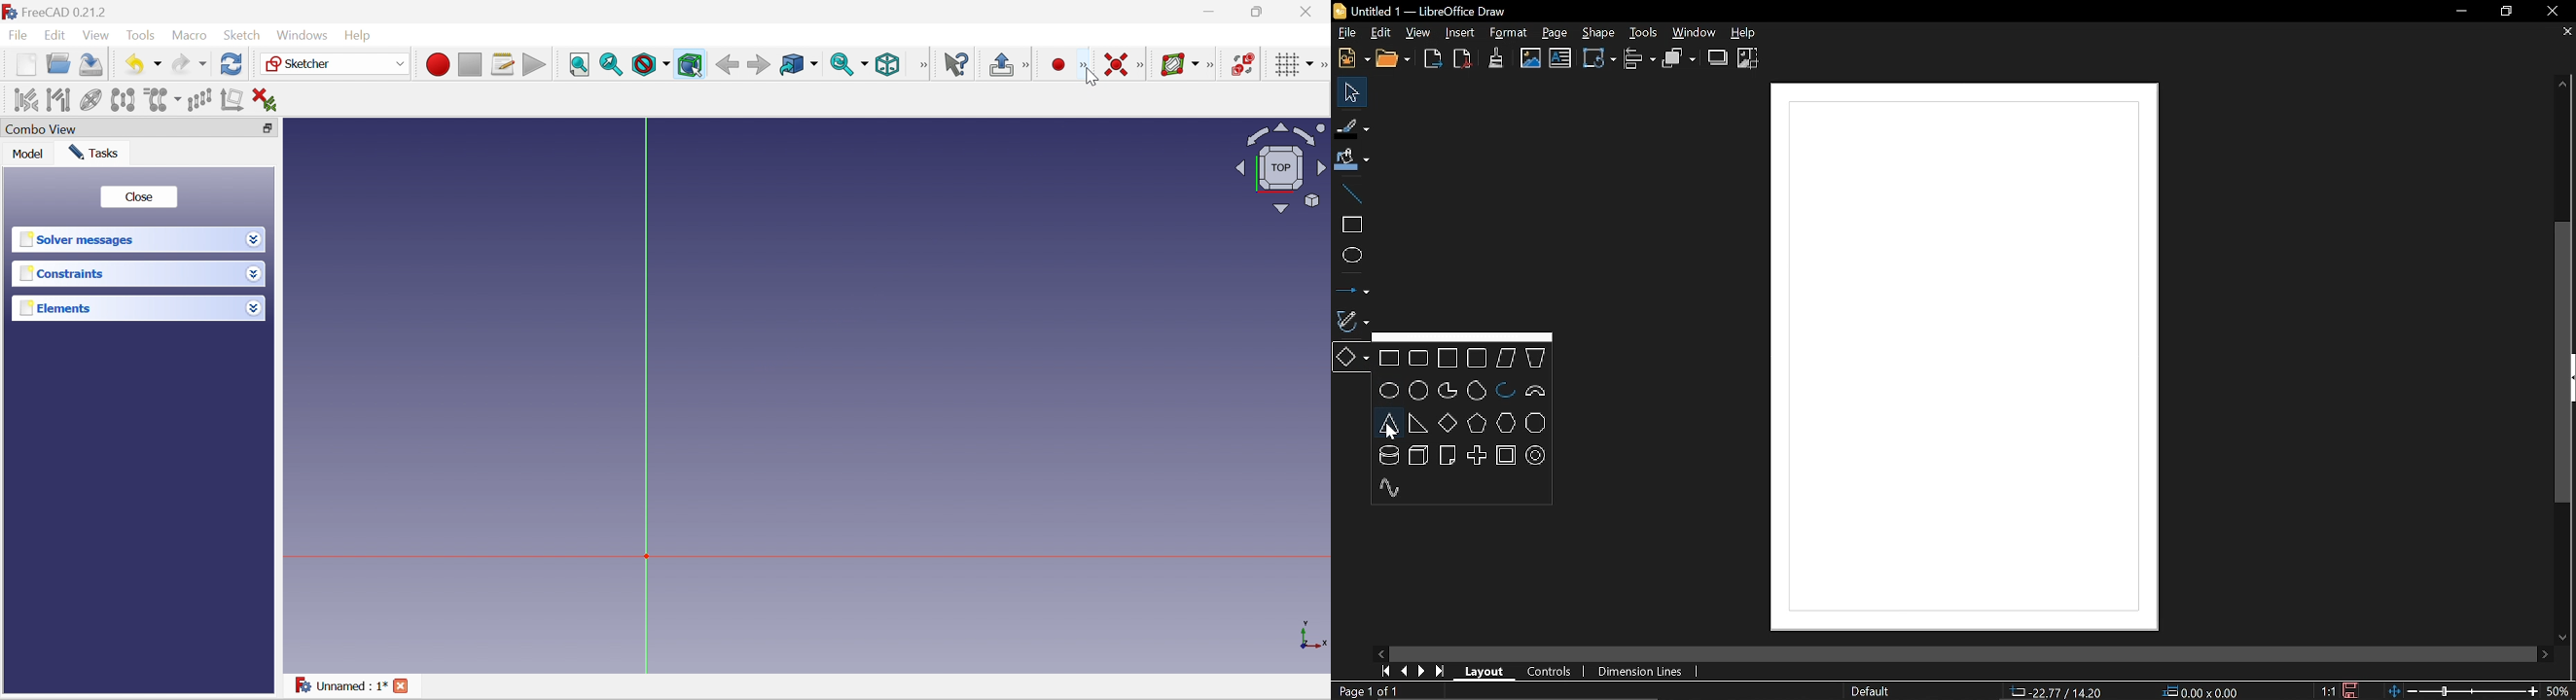 The image size is (2576, 700). Describe the element at coordinates (126, 274) in the screenshot. I see `Constraints` at that location.